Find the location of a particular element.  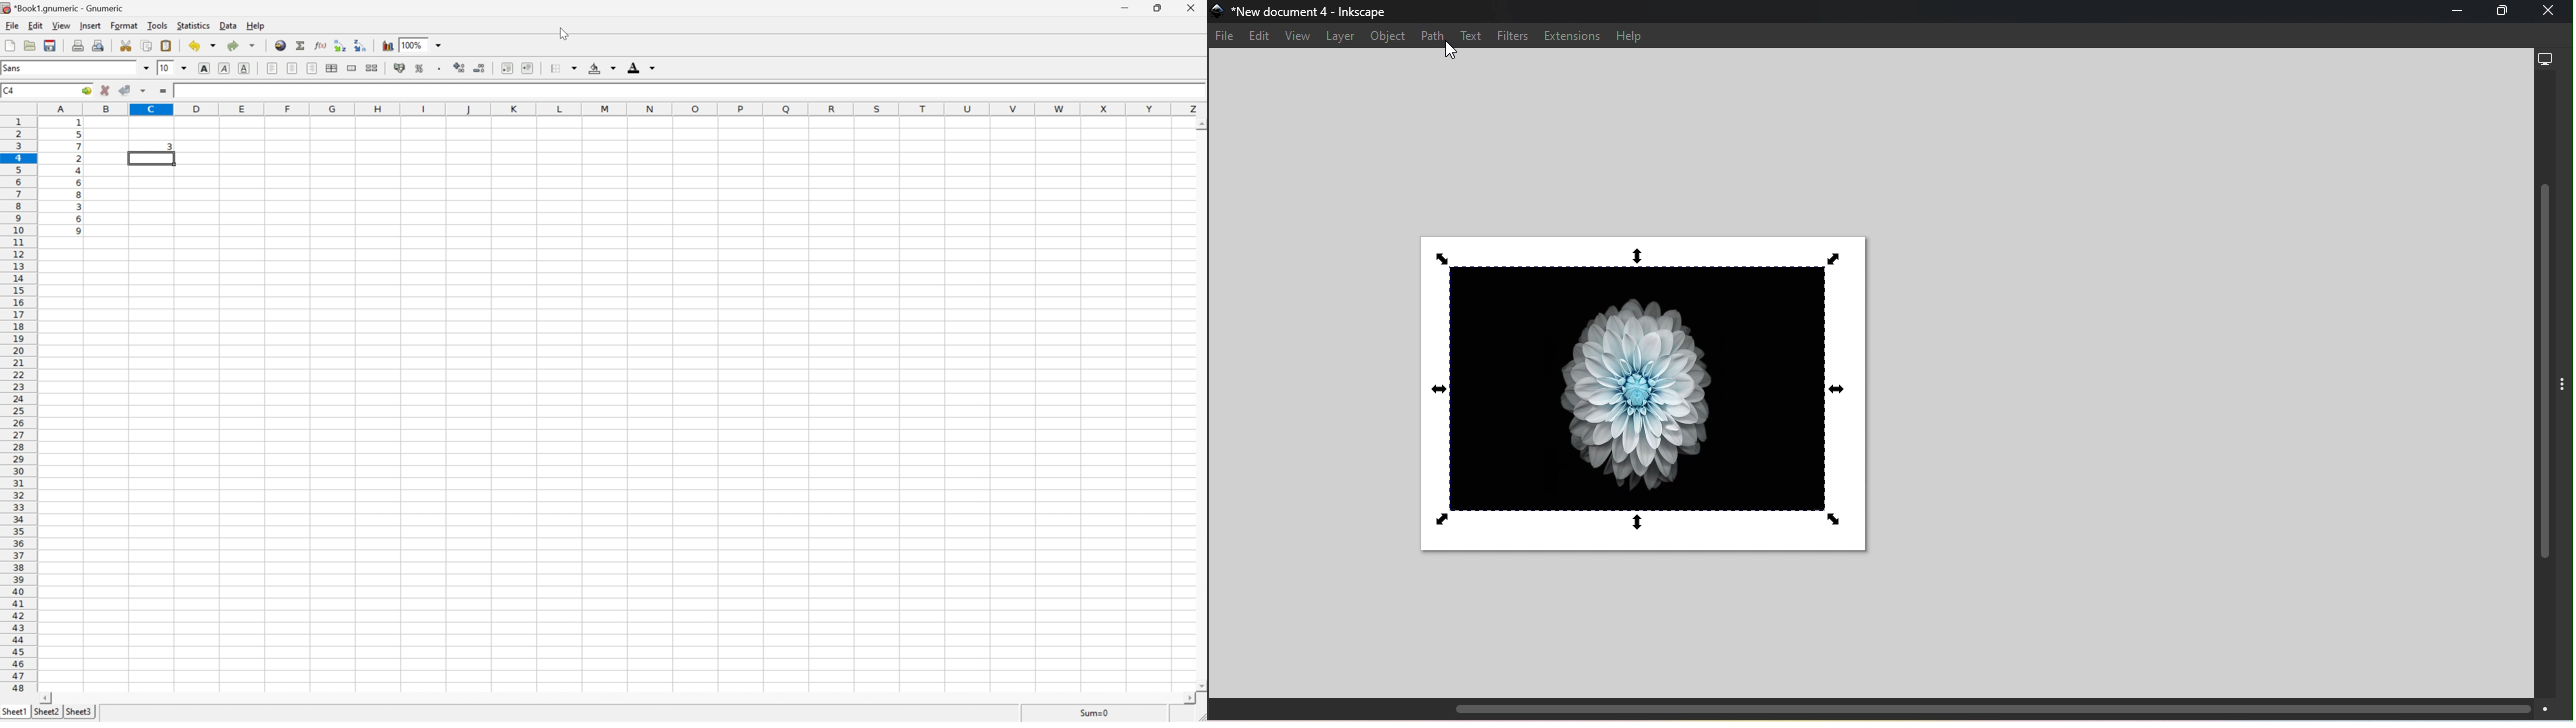

decrease number of decimals displayed is located at coordinates (481, 68).